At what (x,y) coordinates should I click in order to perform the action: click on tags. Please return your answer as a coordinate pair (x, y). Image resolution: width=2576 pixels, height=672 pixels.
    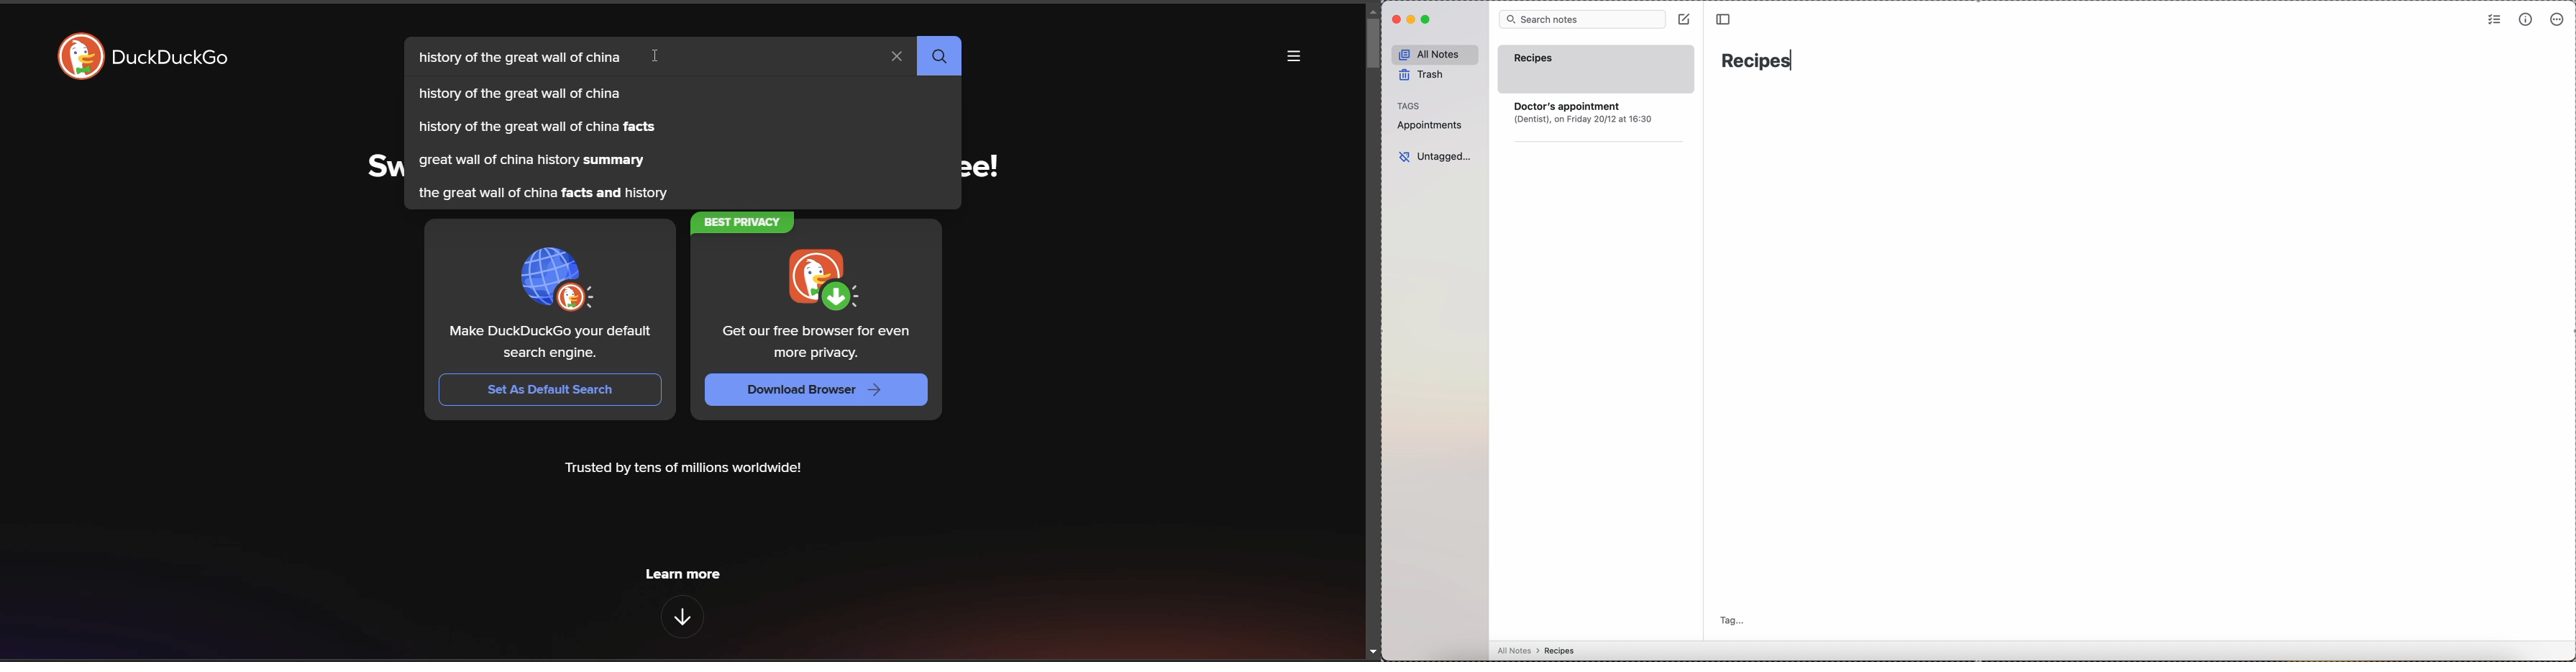
    Looking at the image, I should click on (1408, 105).